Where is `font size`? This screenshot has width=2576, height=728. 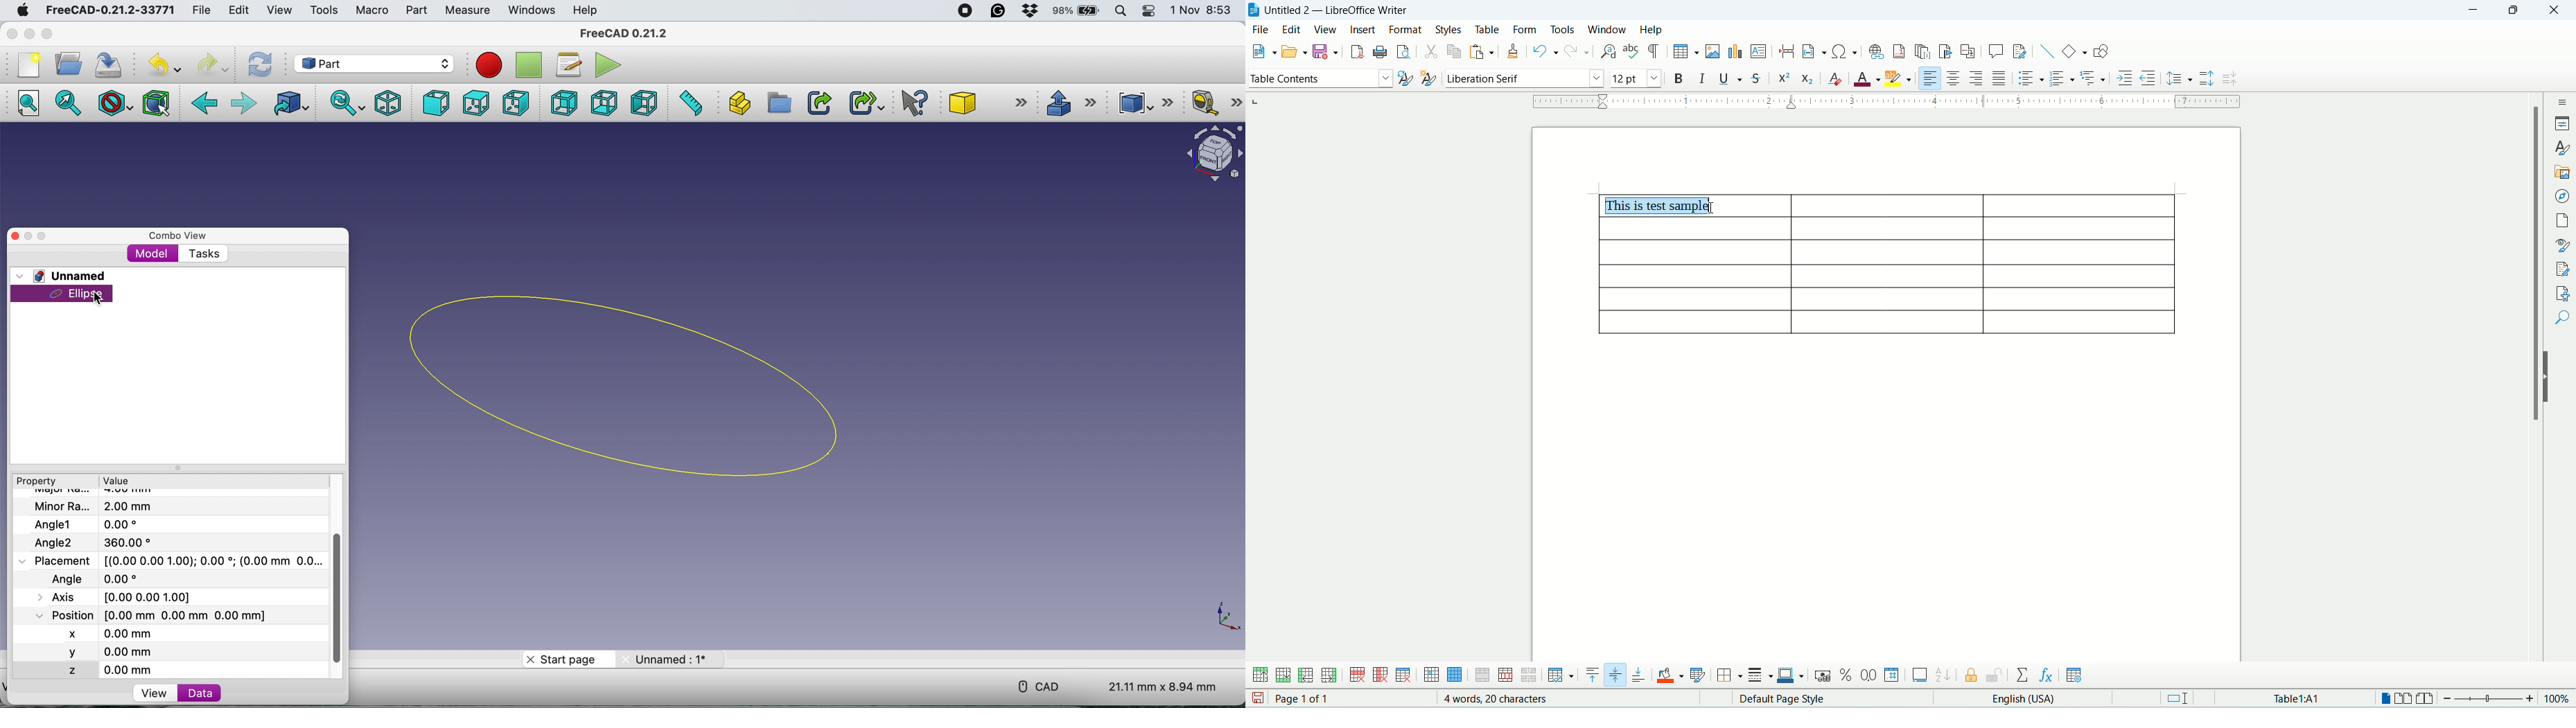 font size is located at coordinates (1637, 79).